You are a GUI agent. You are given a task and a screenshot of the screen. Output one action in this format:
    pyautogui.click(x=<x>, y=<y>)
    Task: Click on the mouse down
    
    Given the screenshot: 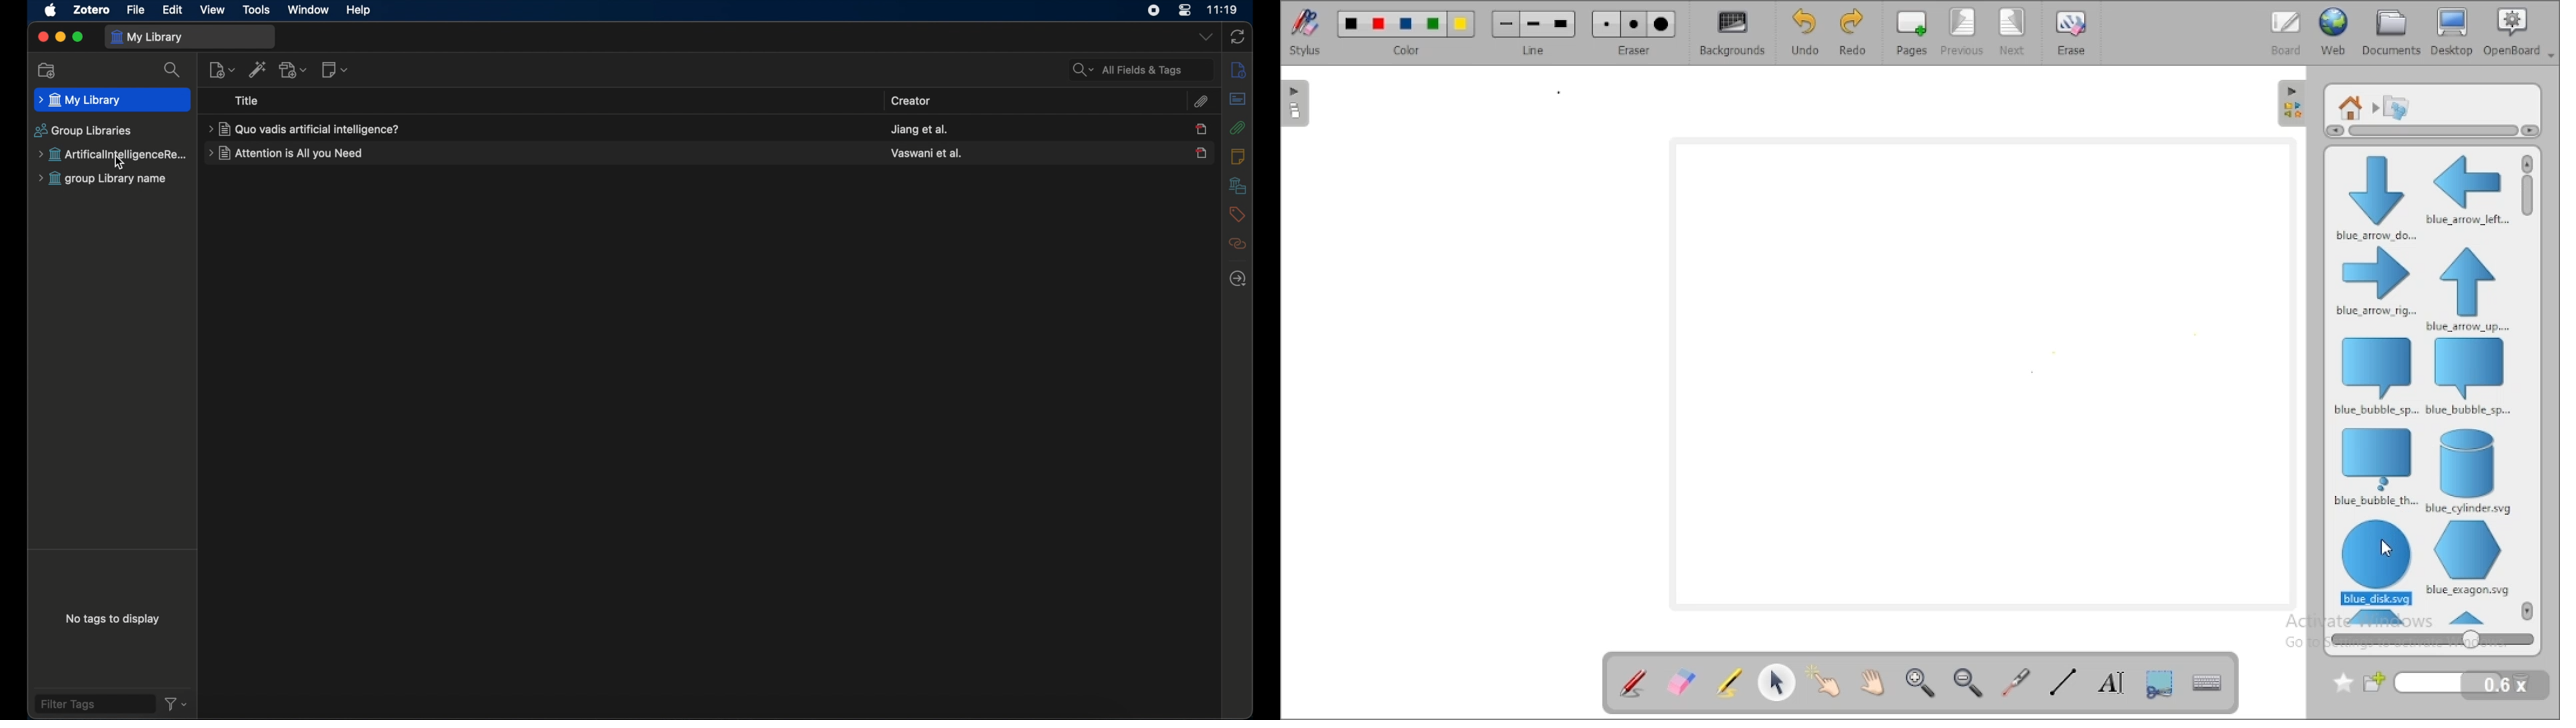 What is the action you would take?
    pyautogui.click(x=2383, y=550)
    